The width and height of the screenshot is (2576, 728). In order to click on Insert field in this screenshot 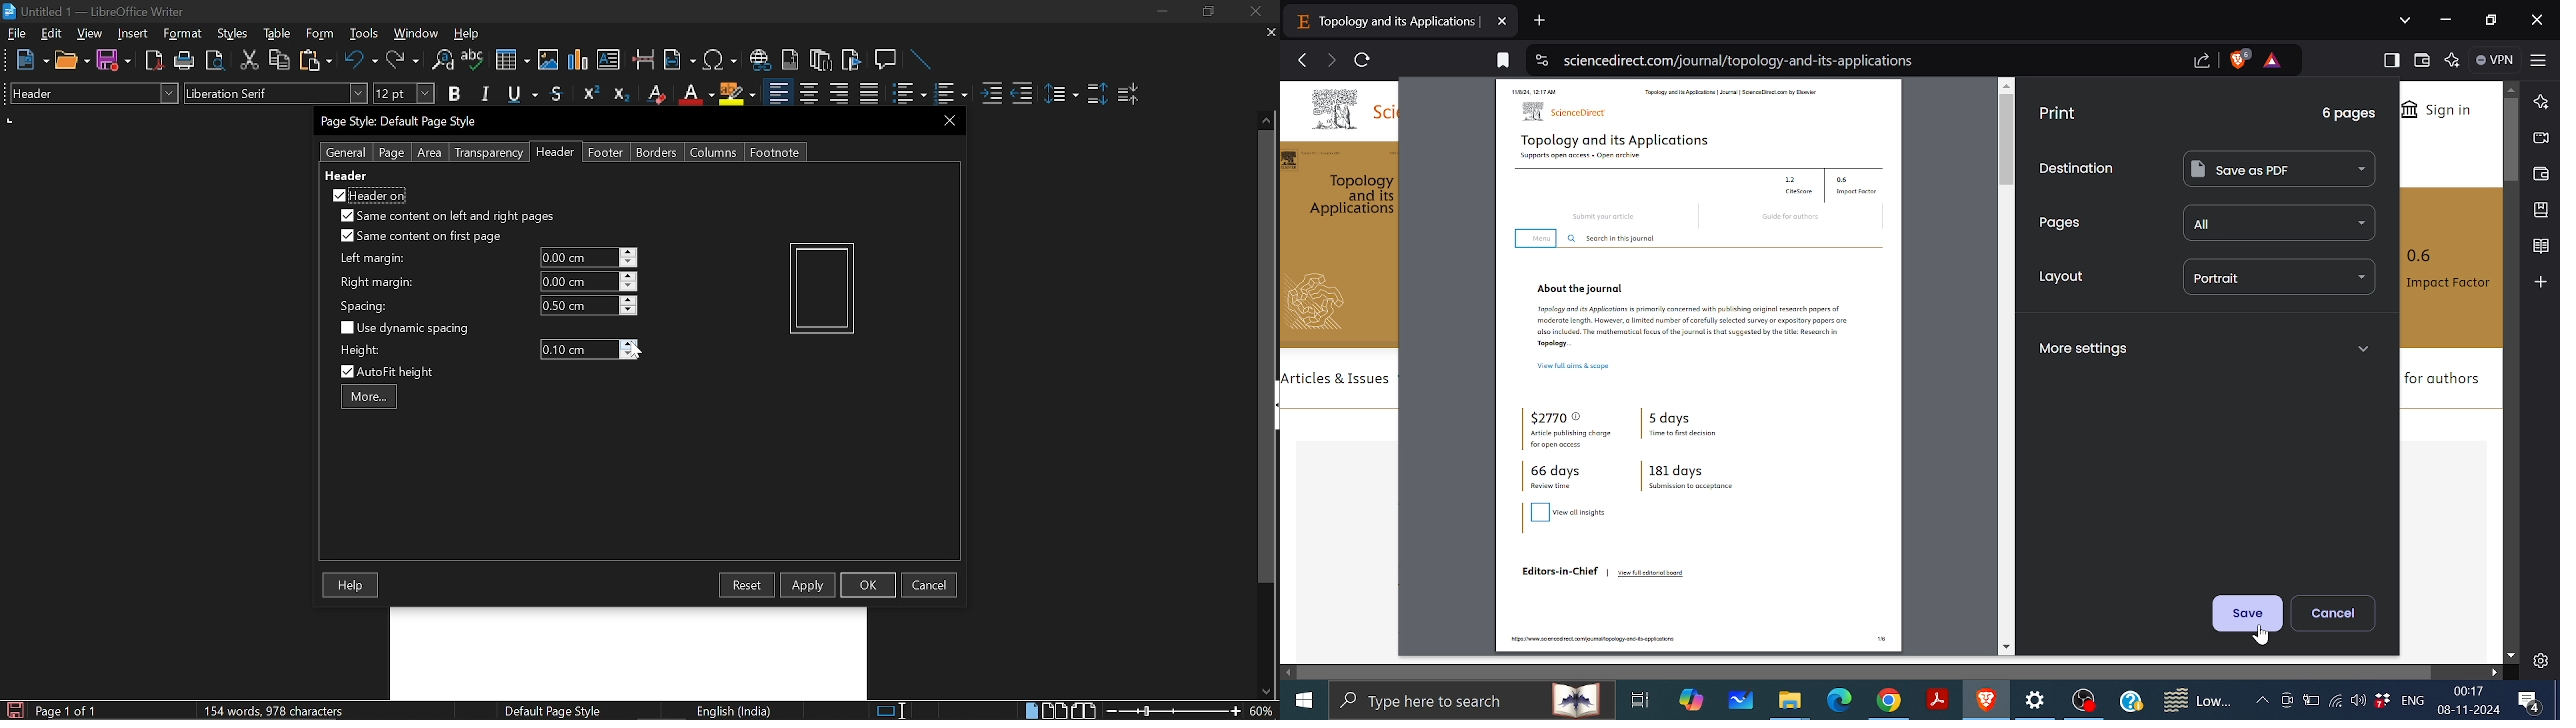, I will do `click(680, 61)`.